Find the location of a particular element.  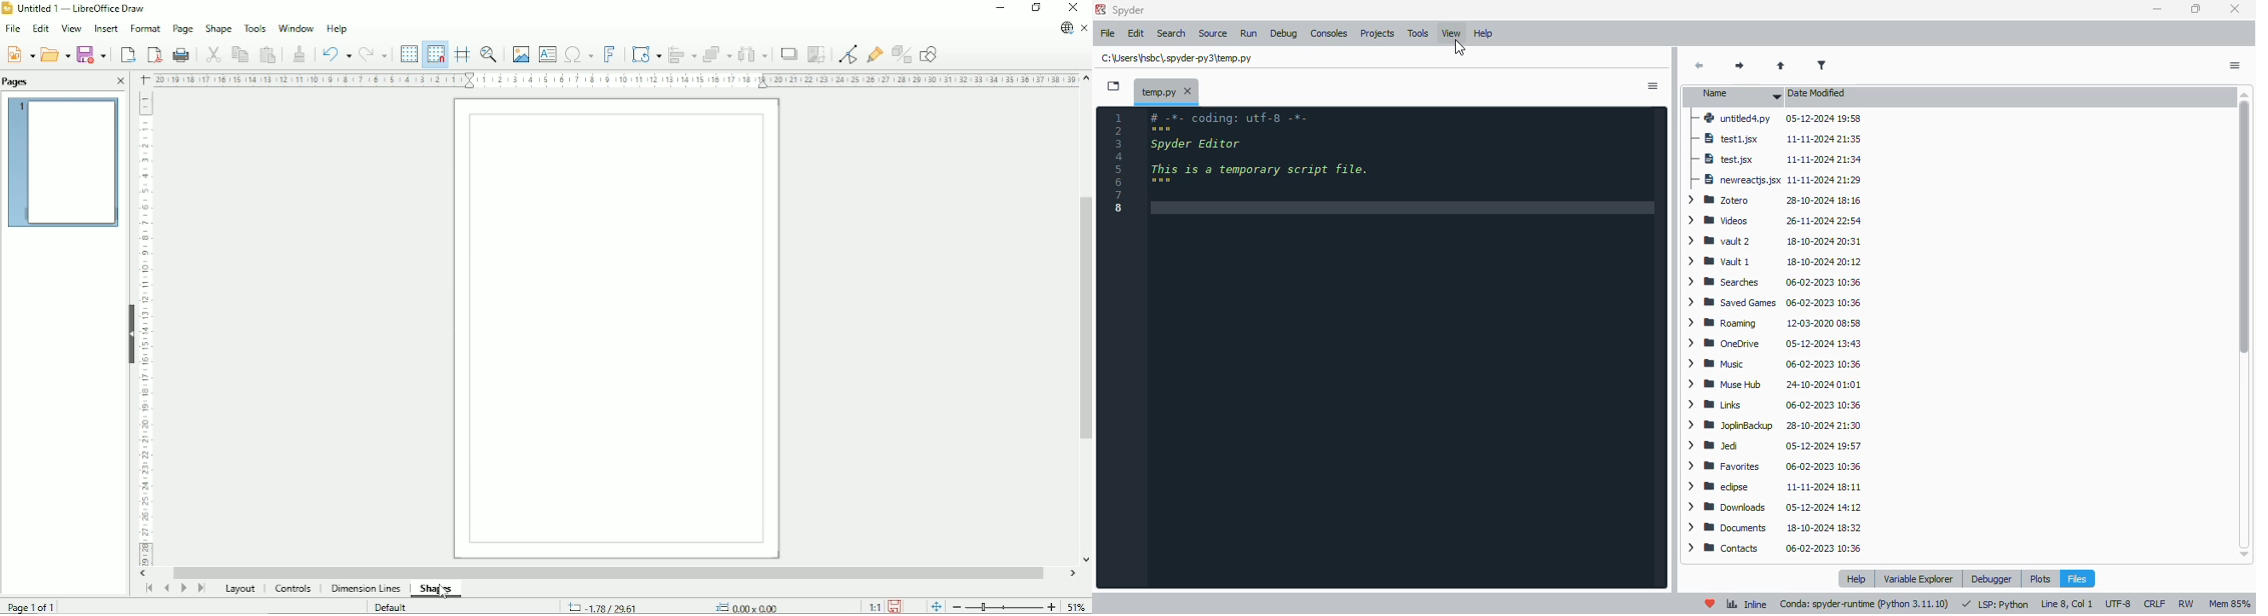

variable explorer is located at coordinates (1919, 578).